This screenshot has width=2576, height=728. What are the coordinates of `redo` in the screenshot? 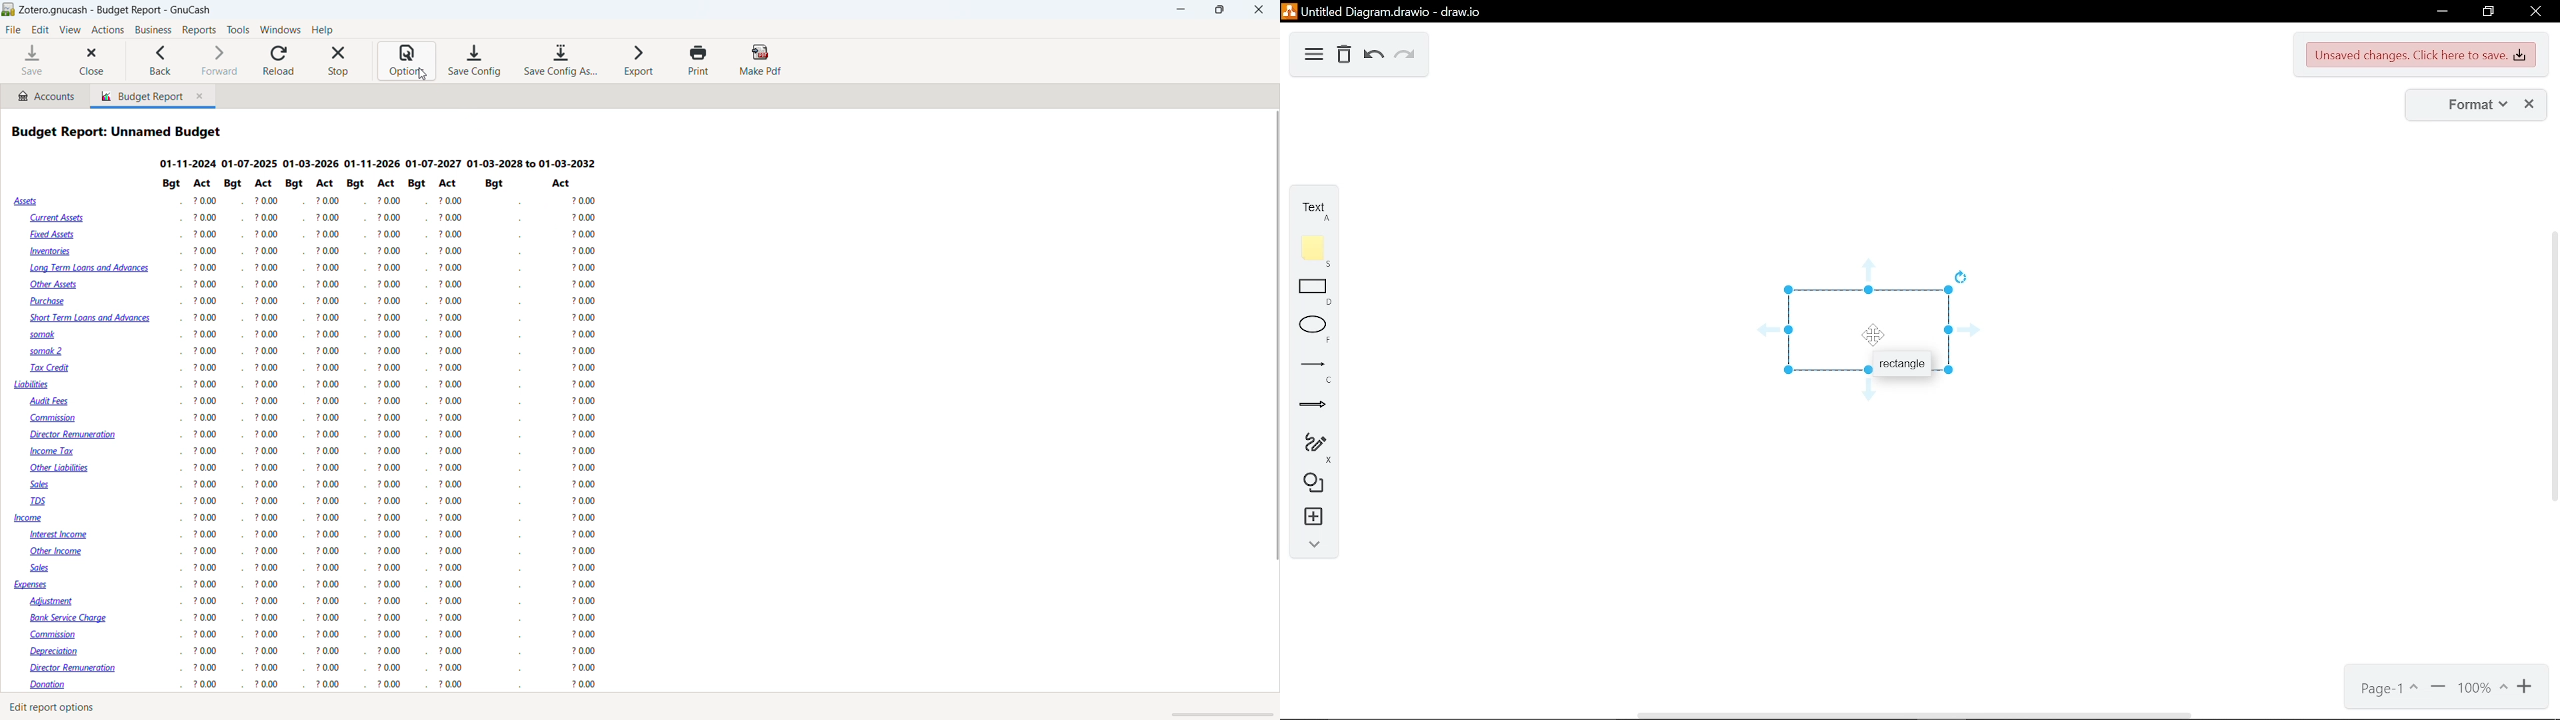 It's located at (1405, 57).